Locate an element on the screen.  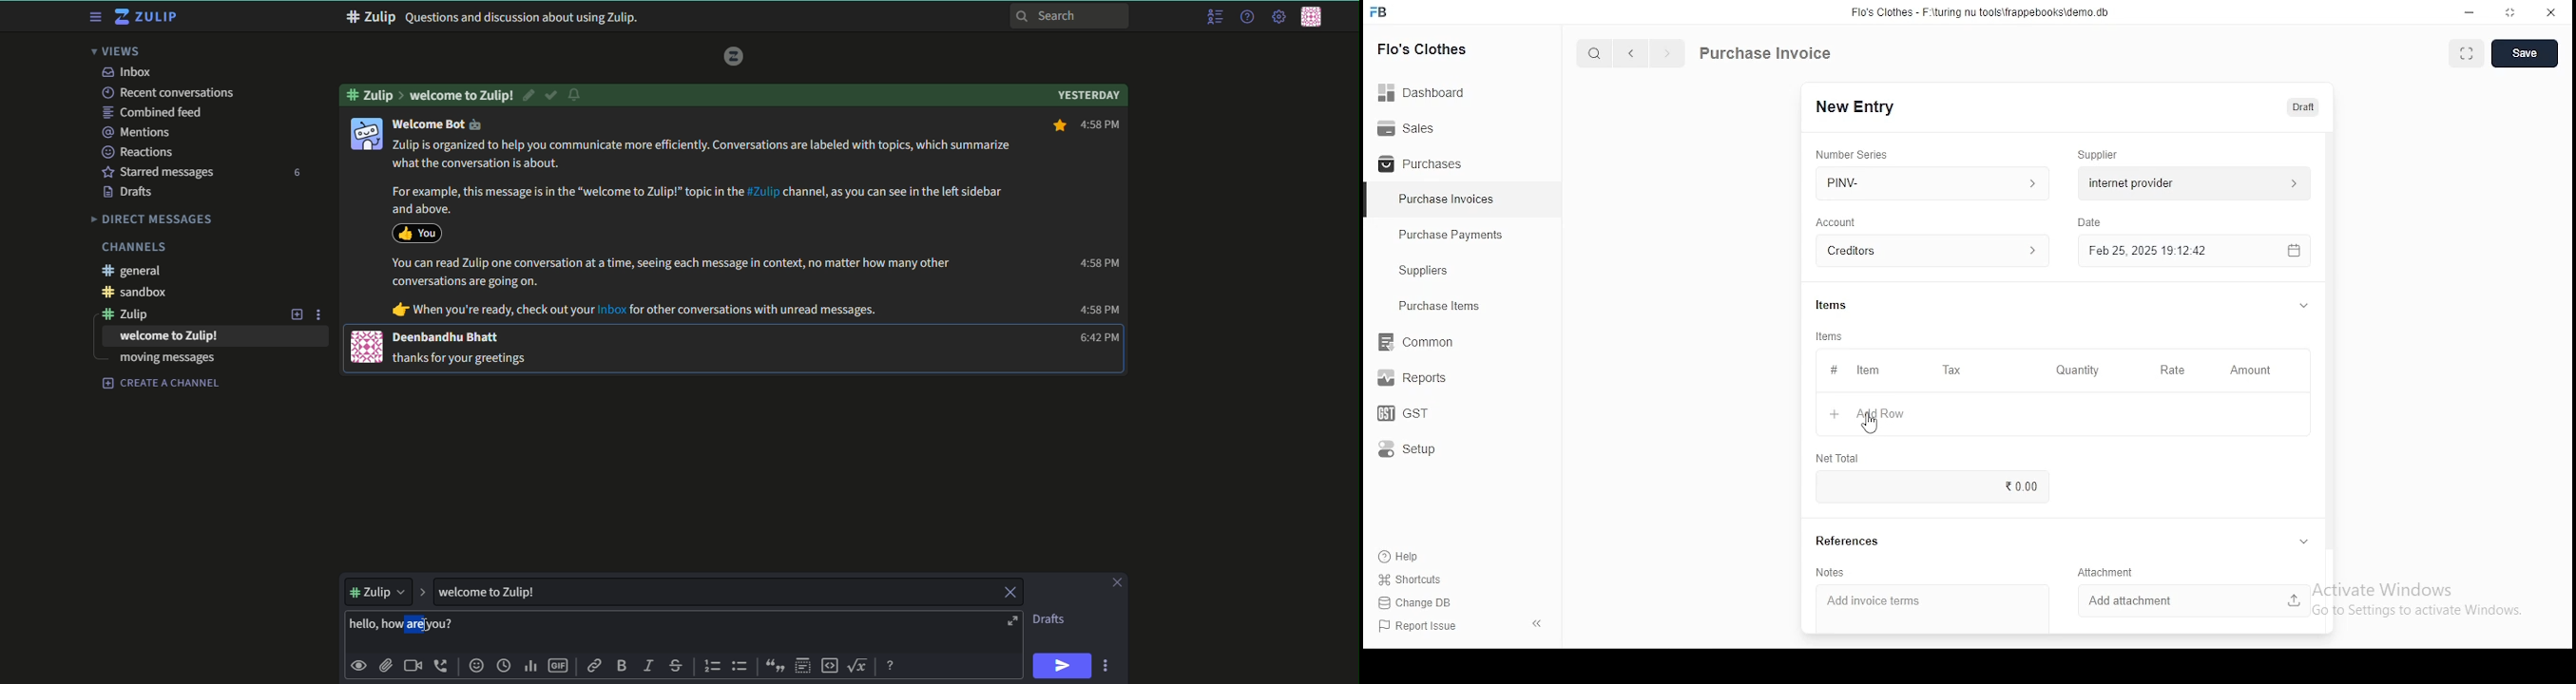
draft is located at coordinates (2303, 106).